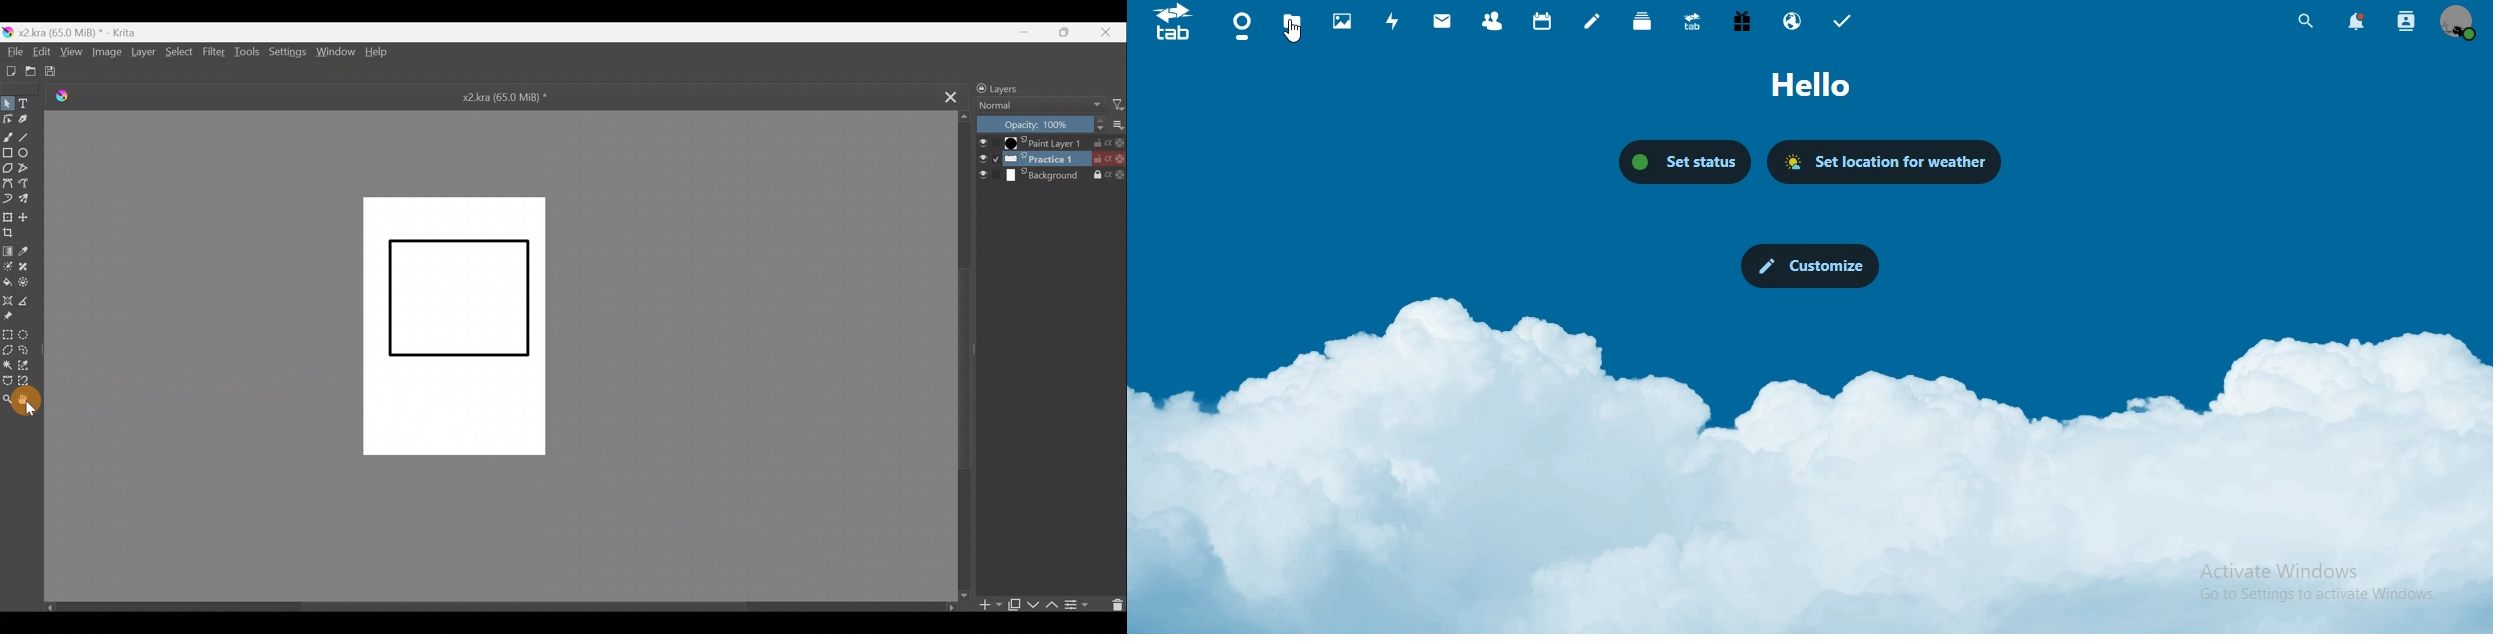  I want to click on File, so click(13, 52).